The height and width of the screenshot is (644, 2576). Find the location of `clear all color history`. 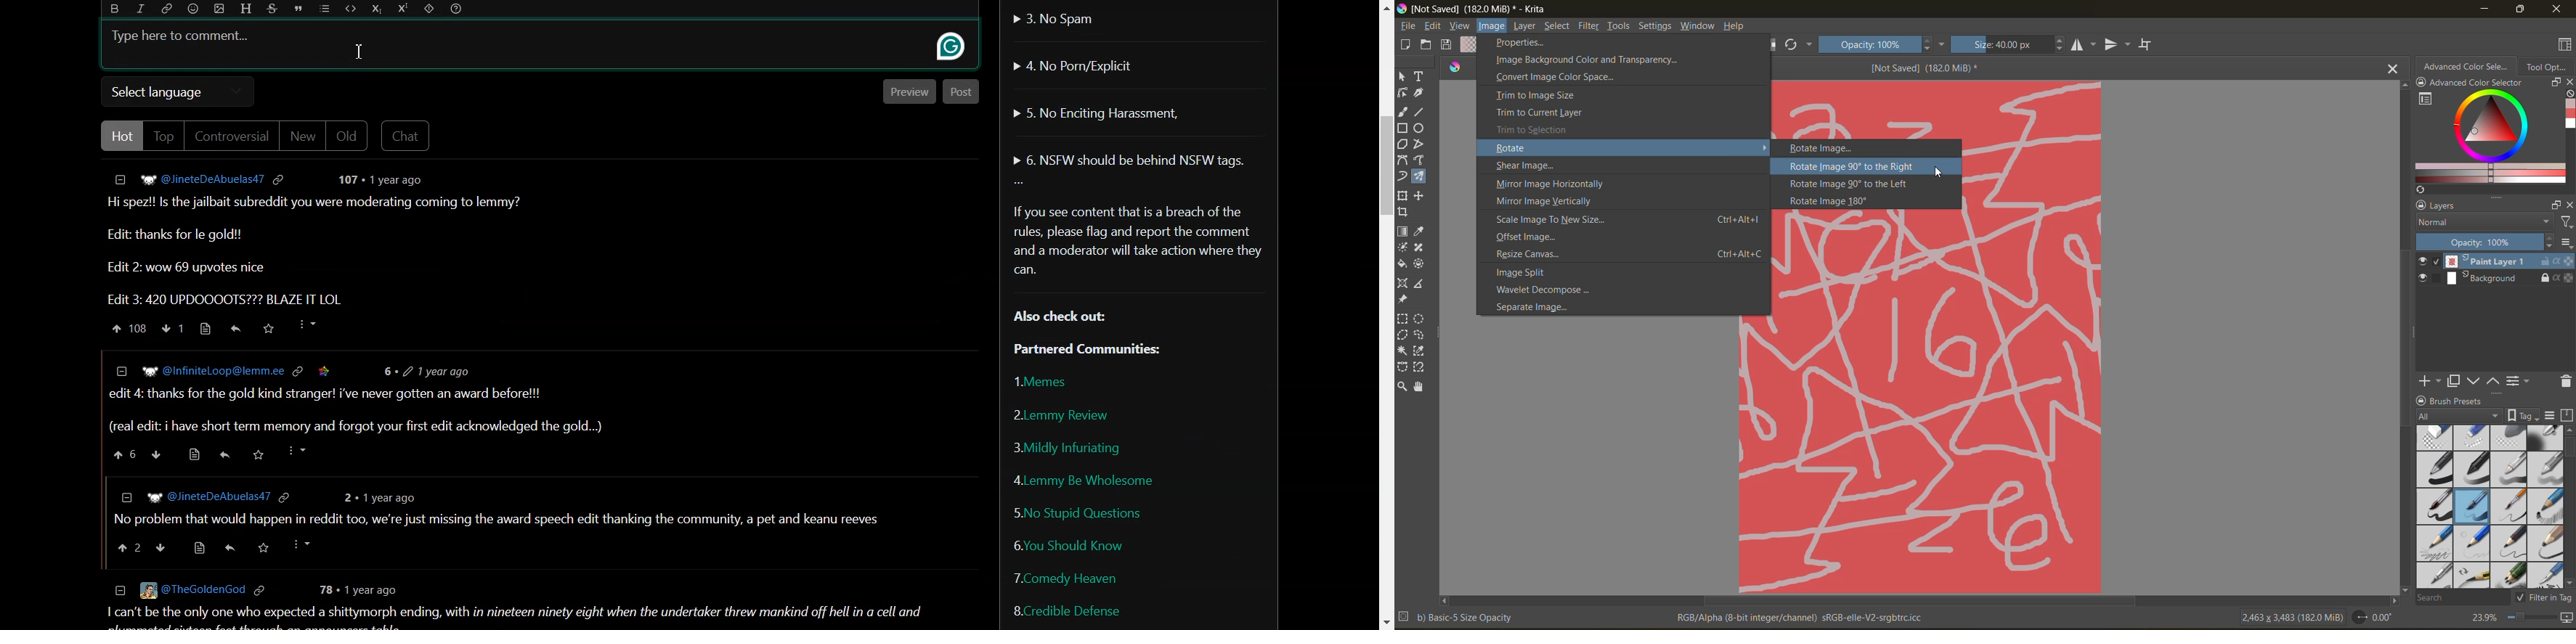

clear all color history is located at coordinates (2569, 95).